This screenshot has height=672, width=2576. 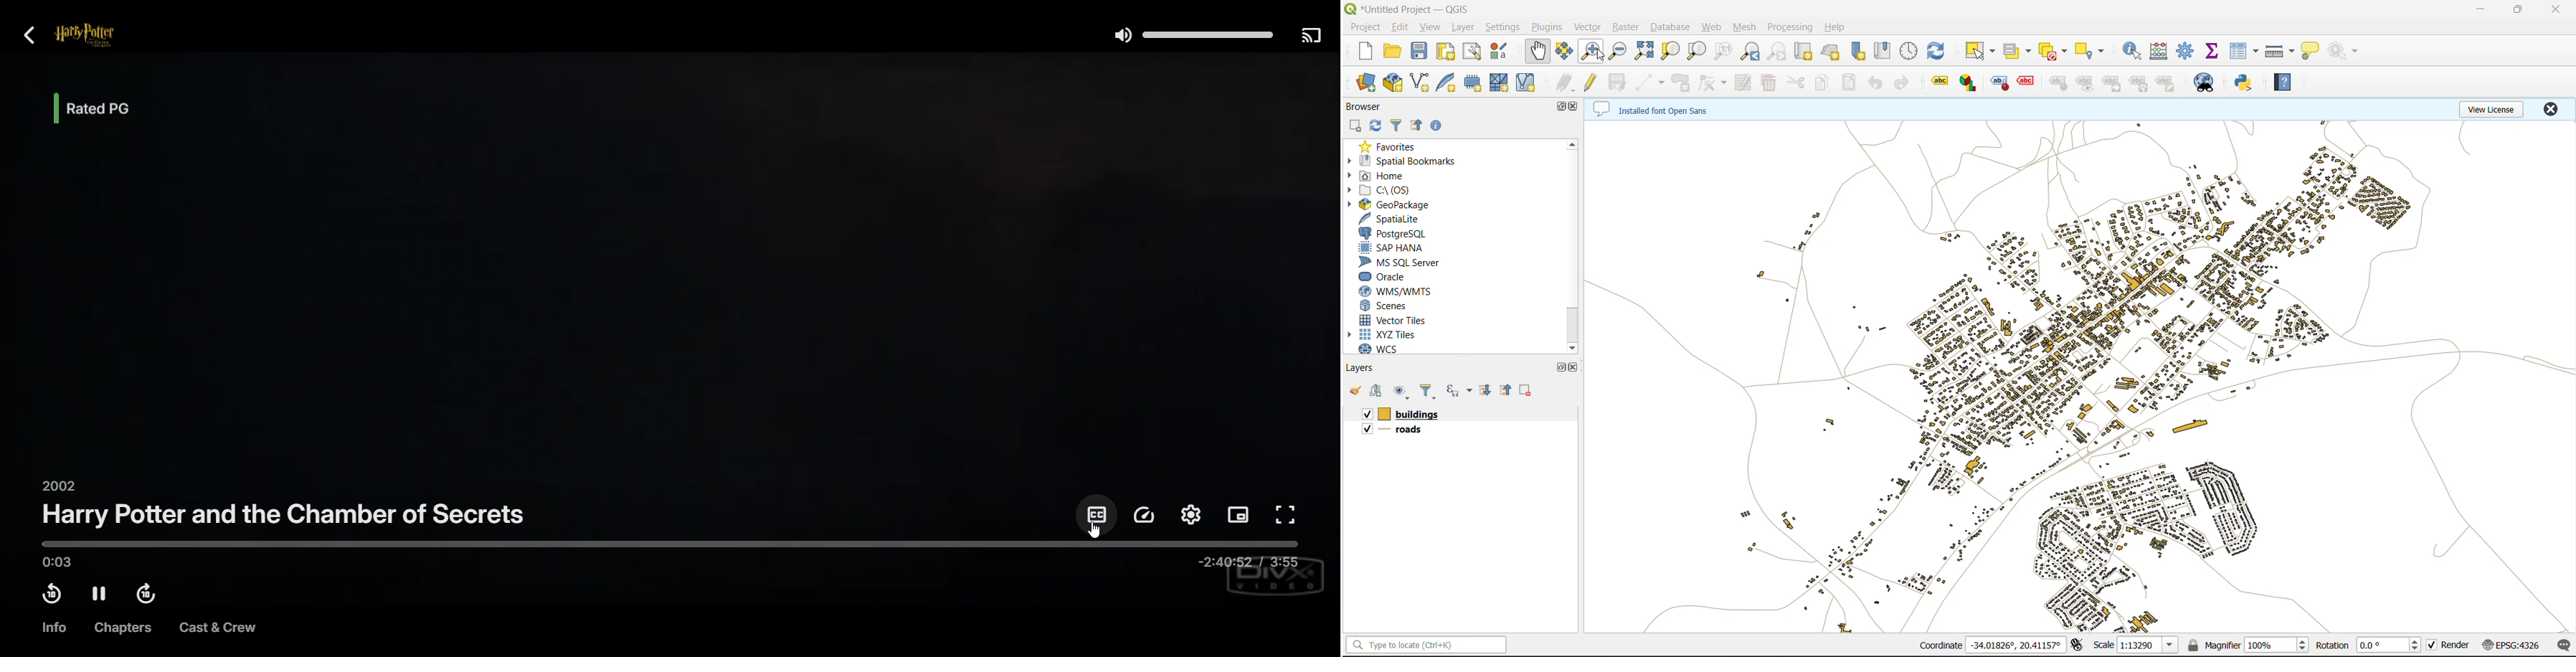 I want to click on enable/disable properties, so click(x=1438, y=127).